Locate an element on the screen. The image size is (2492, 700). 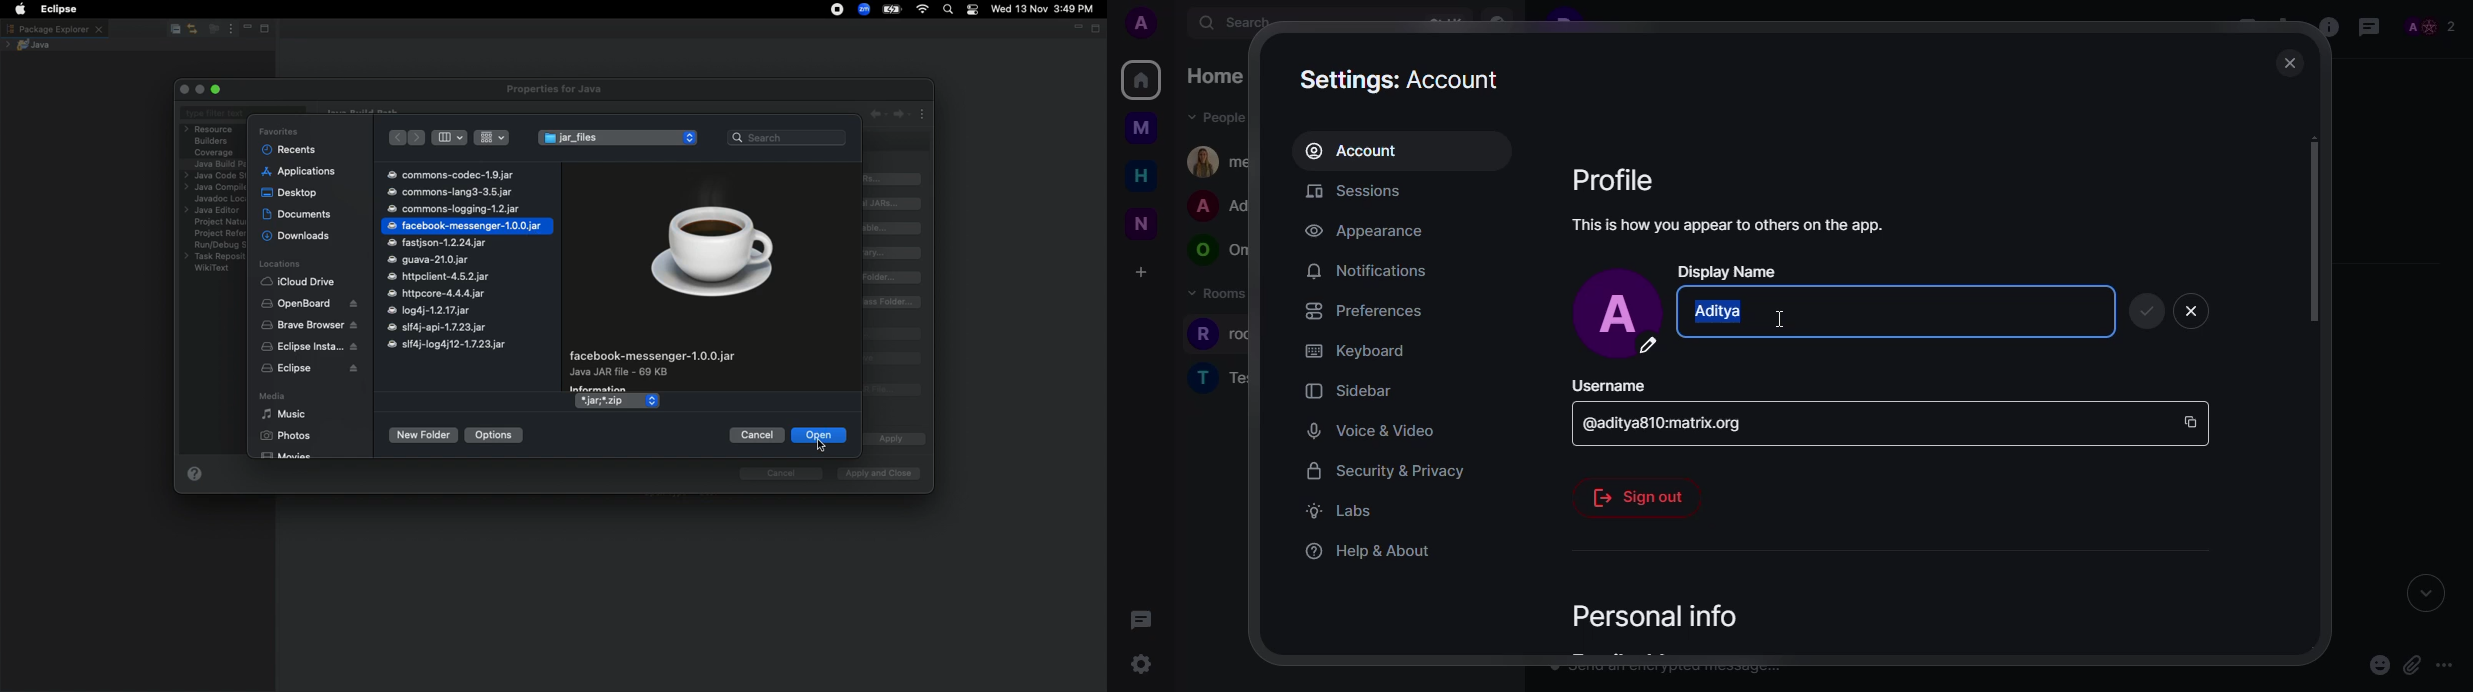
info is located at coordinates (2328, 28).